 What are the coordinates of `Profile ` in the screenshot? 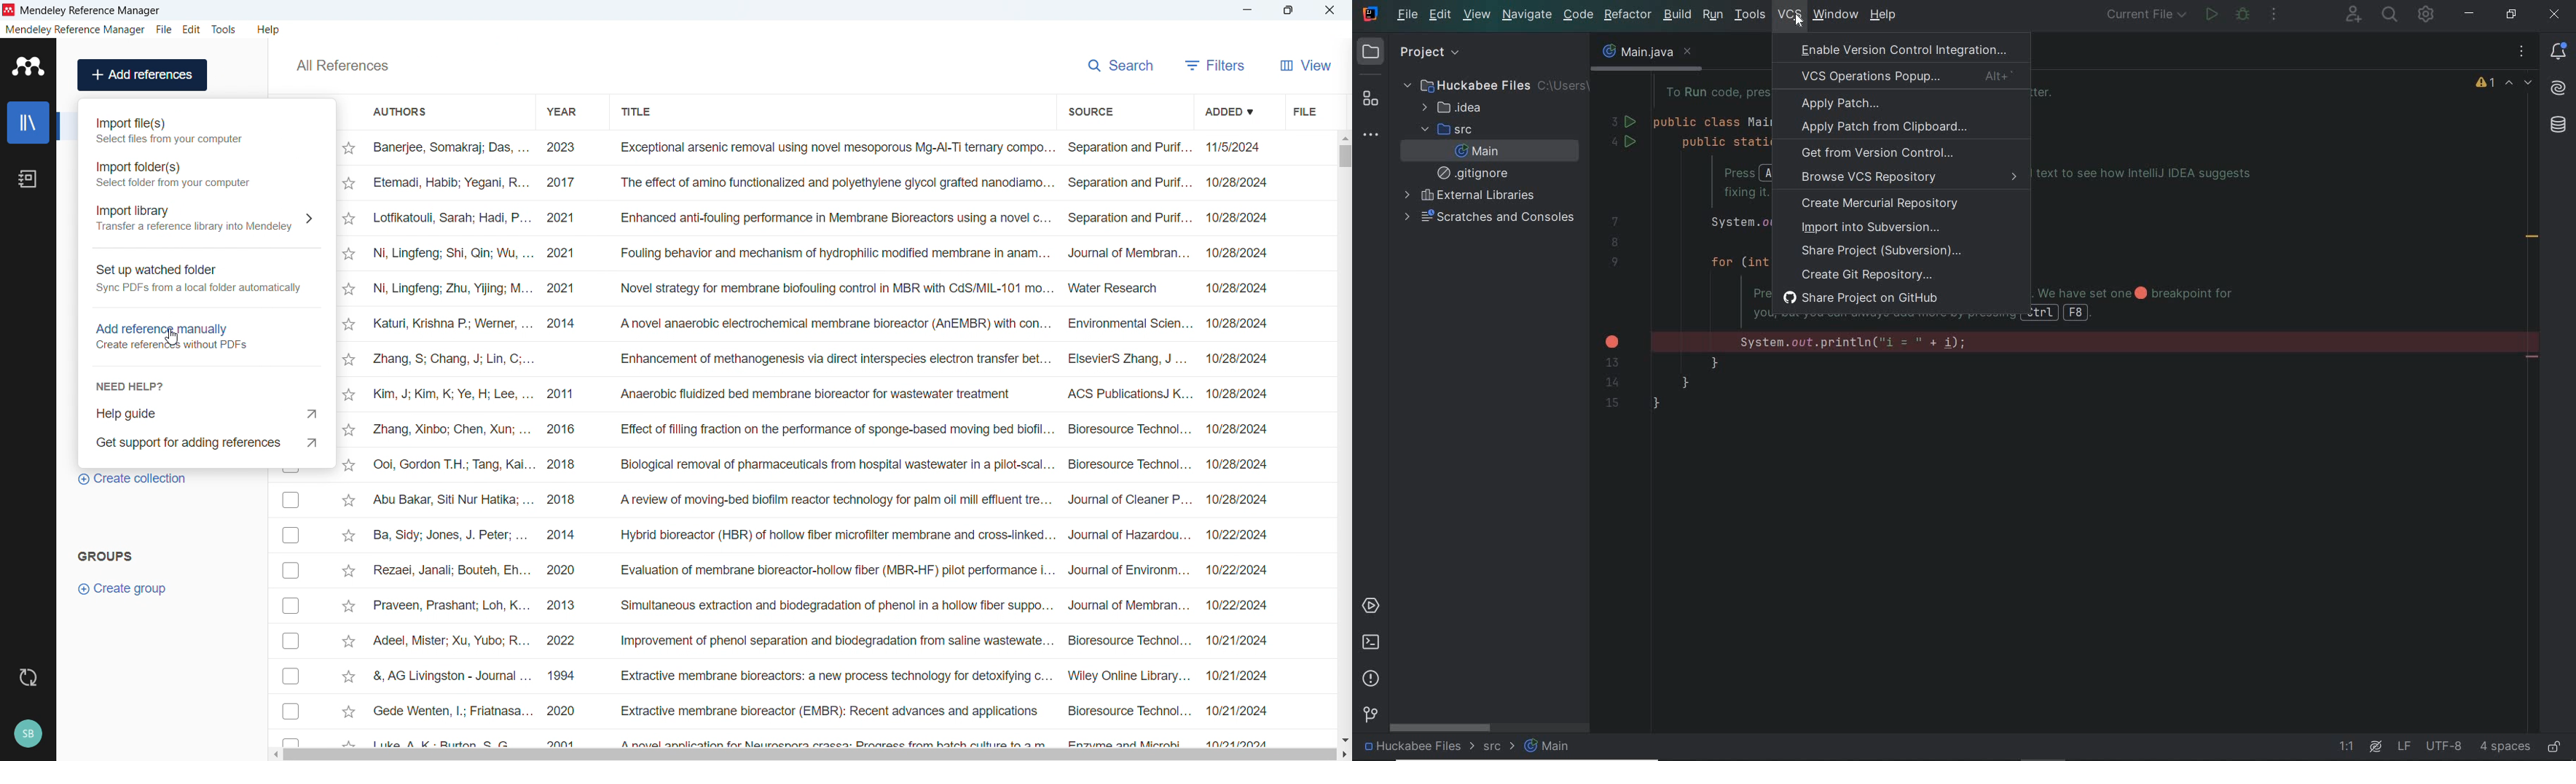 It's located at (27, 734).